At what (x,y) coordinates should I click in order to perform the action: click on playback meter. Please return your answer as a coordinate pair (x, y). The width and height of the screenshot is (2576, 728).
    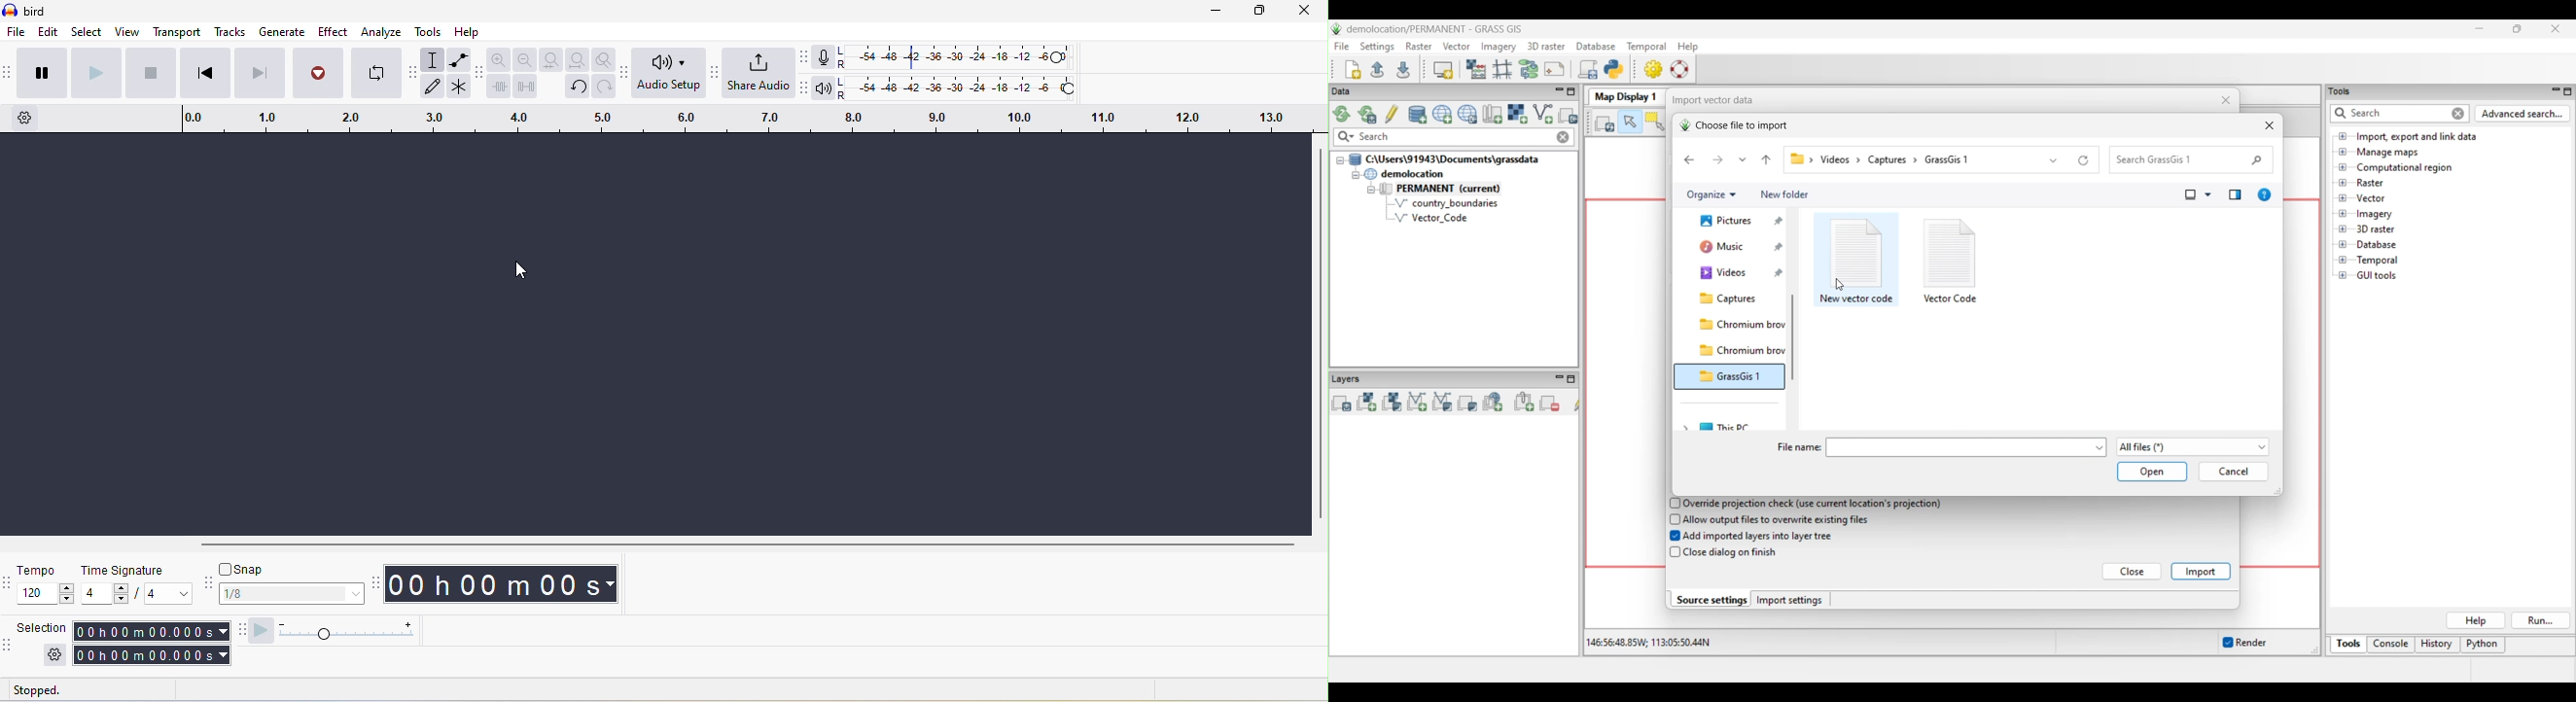
    Looking at the image, I should click on (824, 91).